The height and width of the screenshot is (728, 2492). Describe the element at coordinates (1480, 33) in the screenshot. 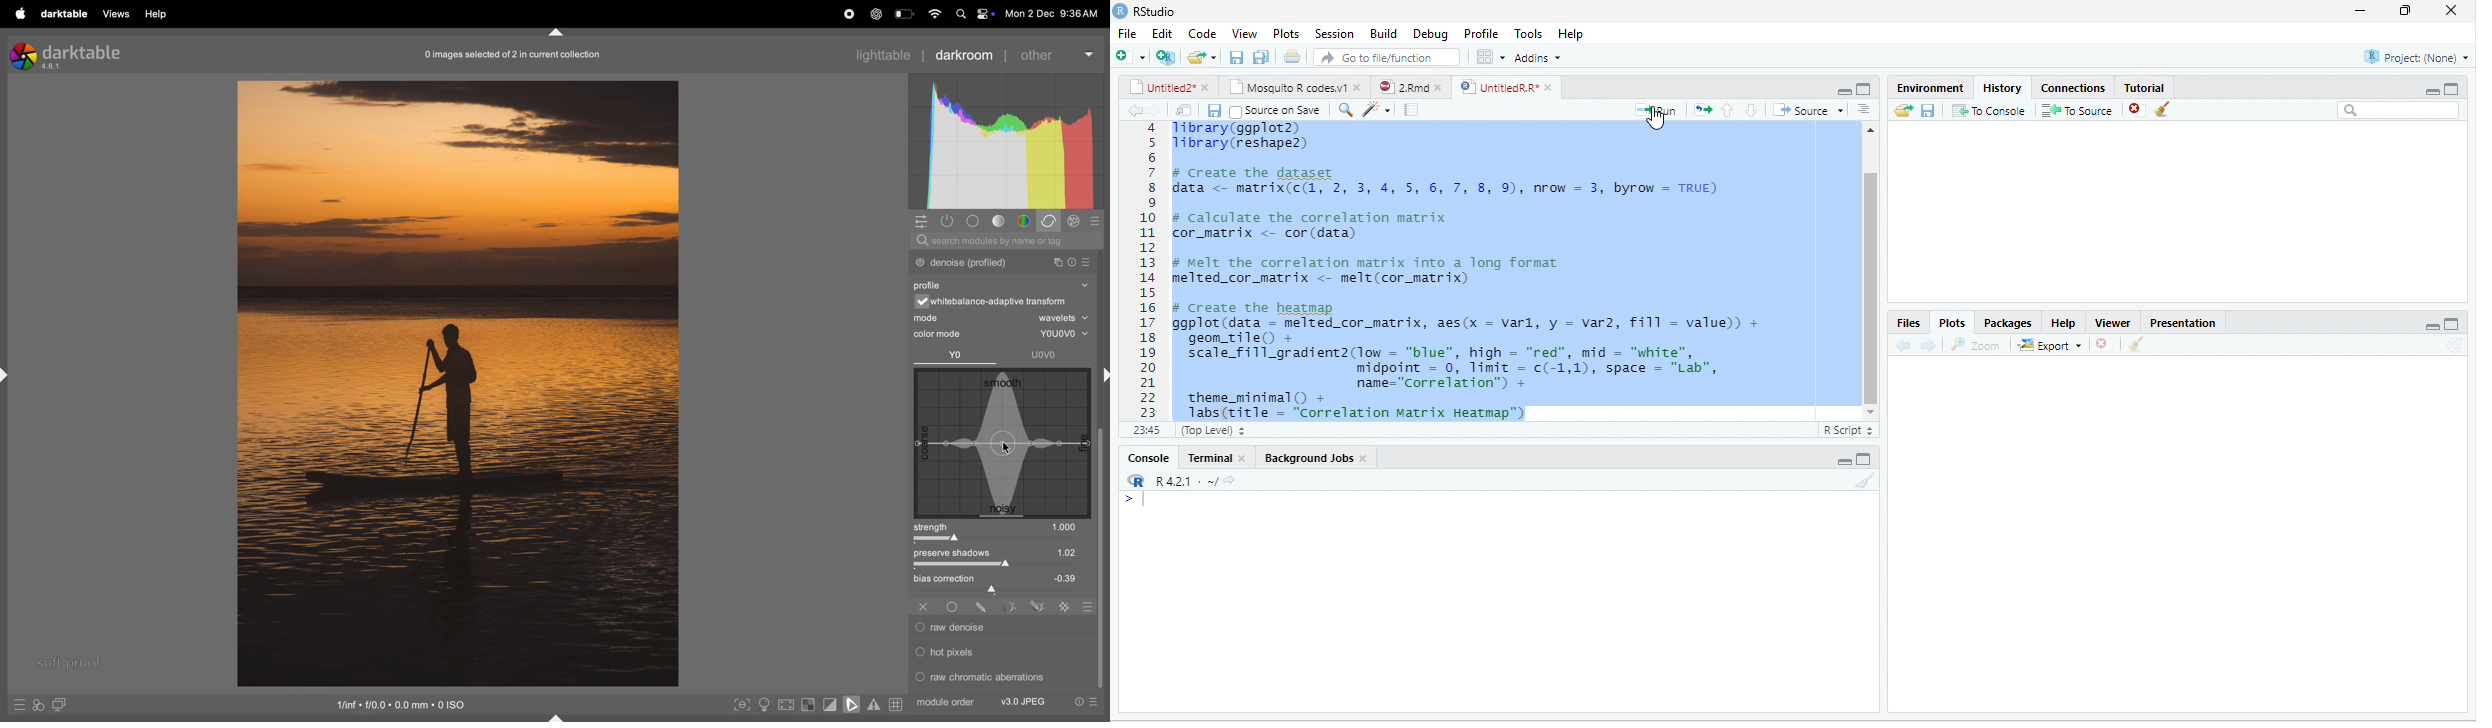

I see `profile` at that location.